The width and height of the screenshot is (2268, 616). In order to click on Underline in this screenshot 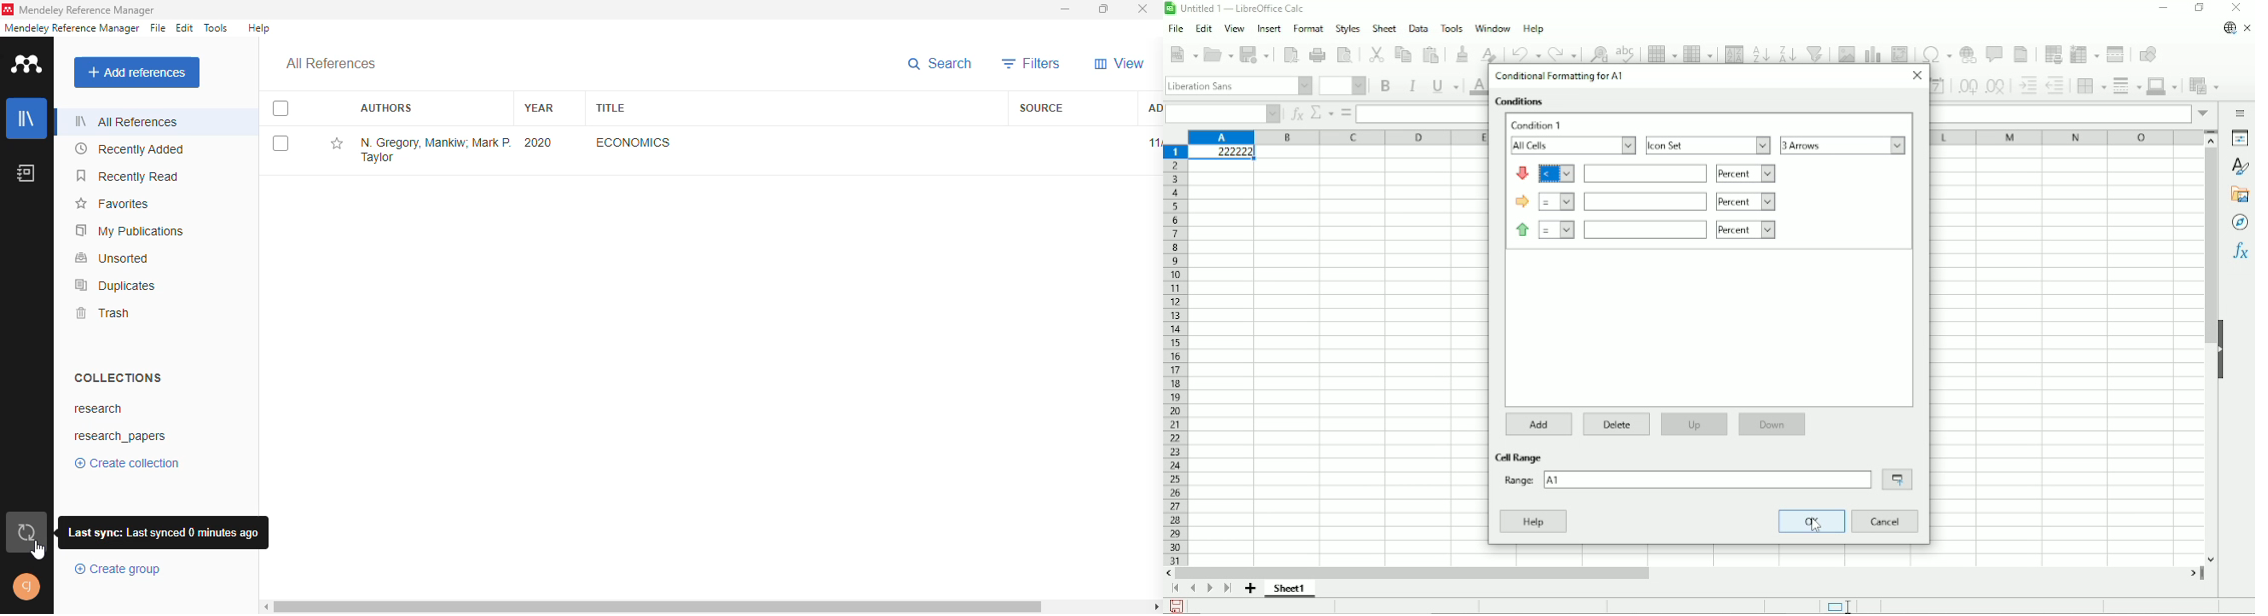, I will do `click(1445, 86)`.